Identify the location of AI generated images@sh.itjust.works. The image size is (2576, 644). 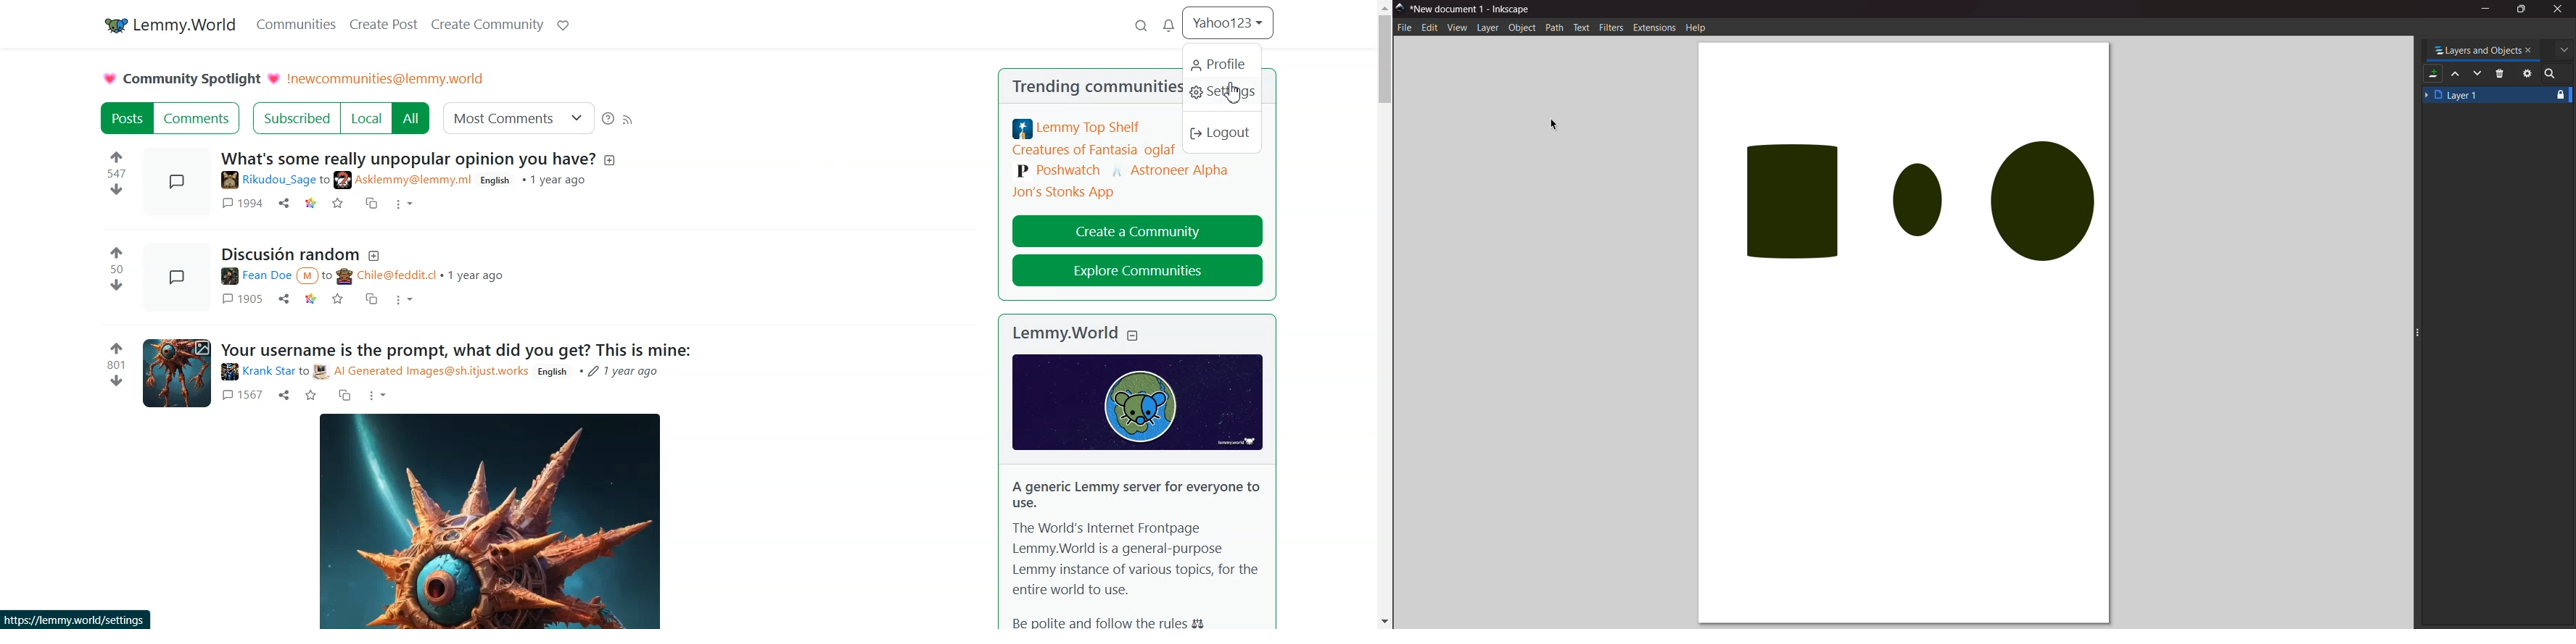
(421, 372).